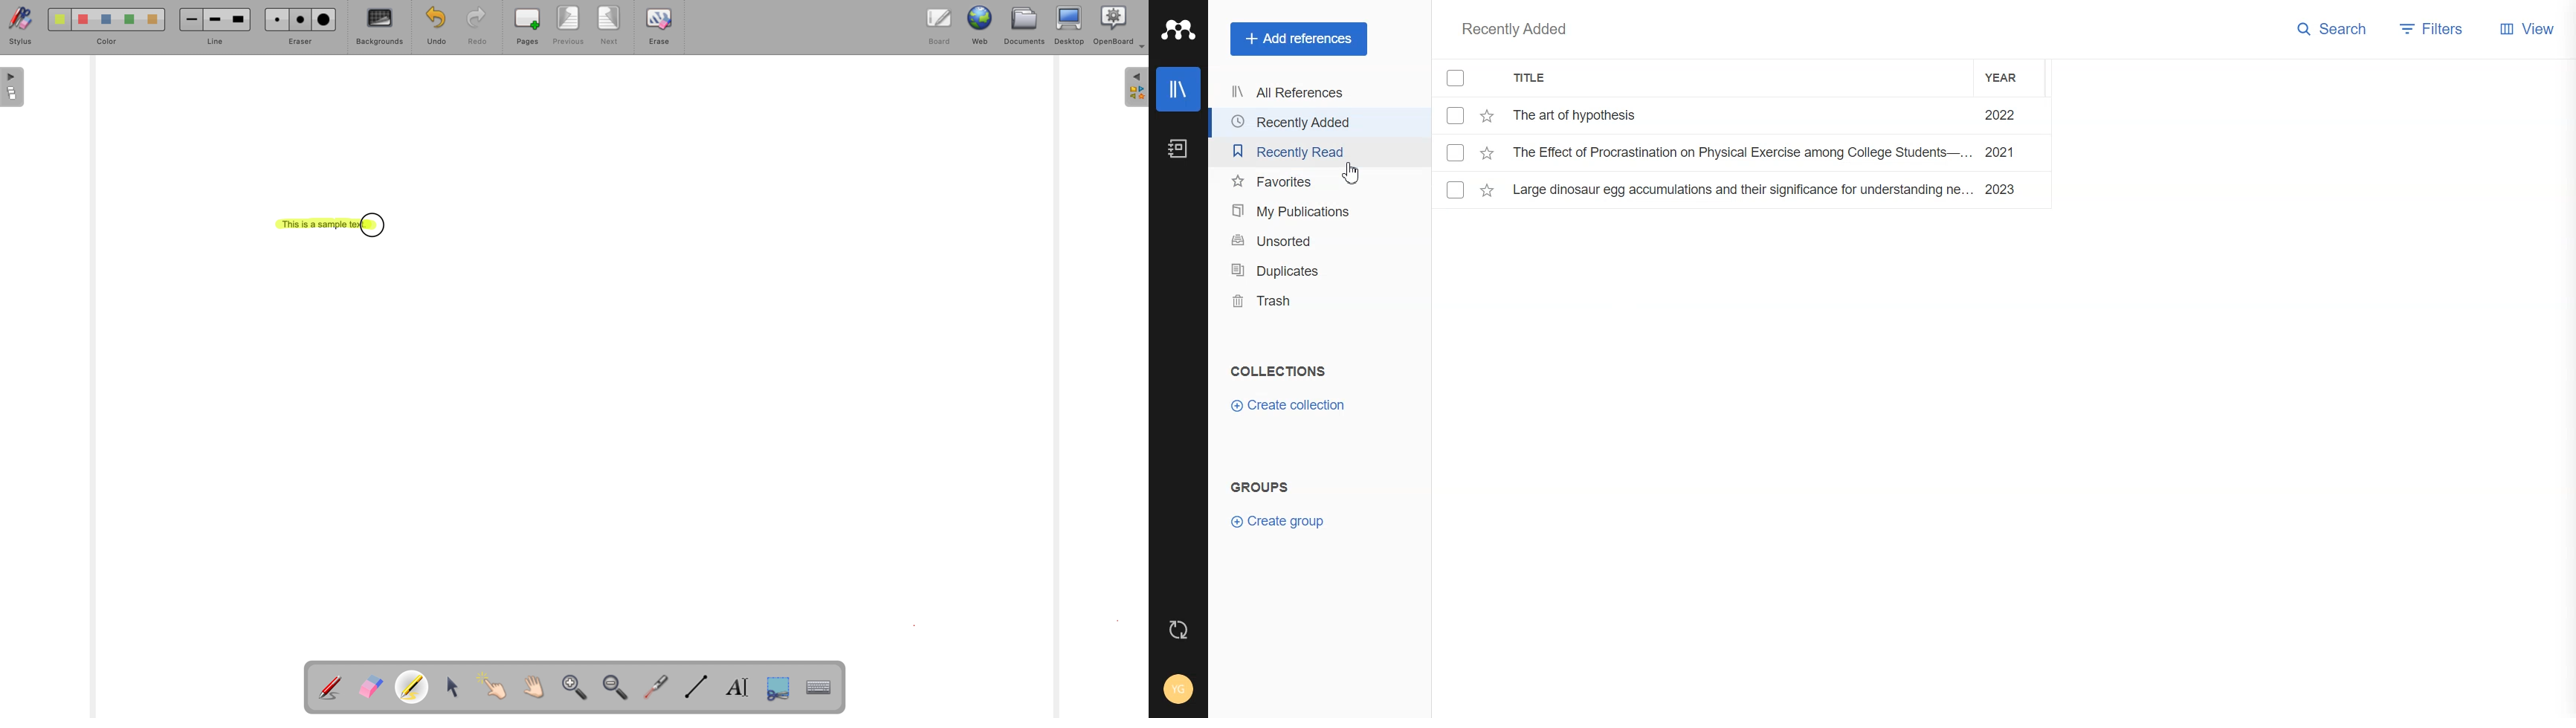 This screenshot has width=2576, height=728. What do you see at coordinates (1487, 117) in the screenshot?
I see `Starred` at bounding box center [1487, 117].